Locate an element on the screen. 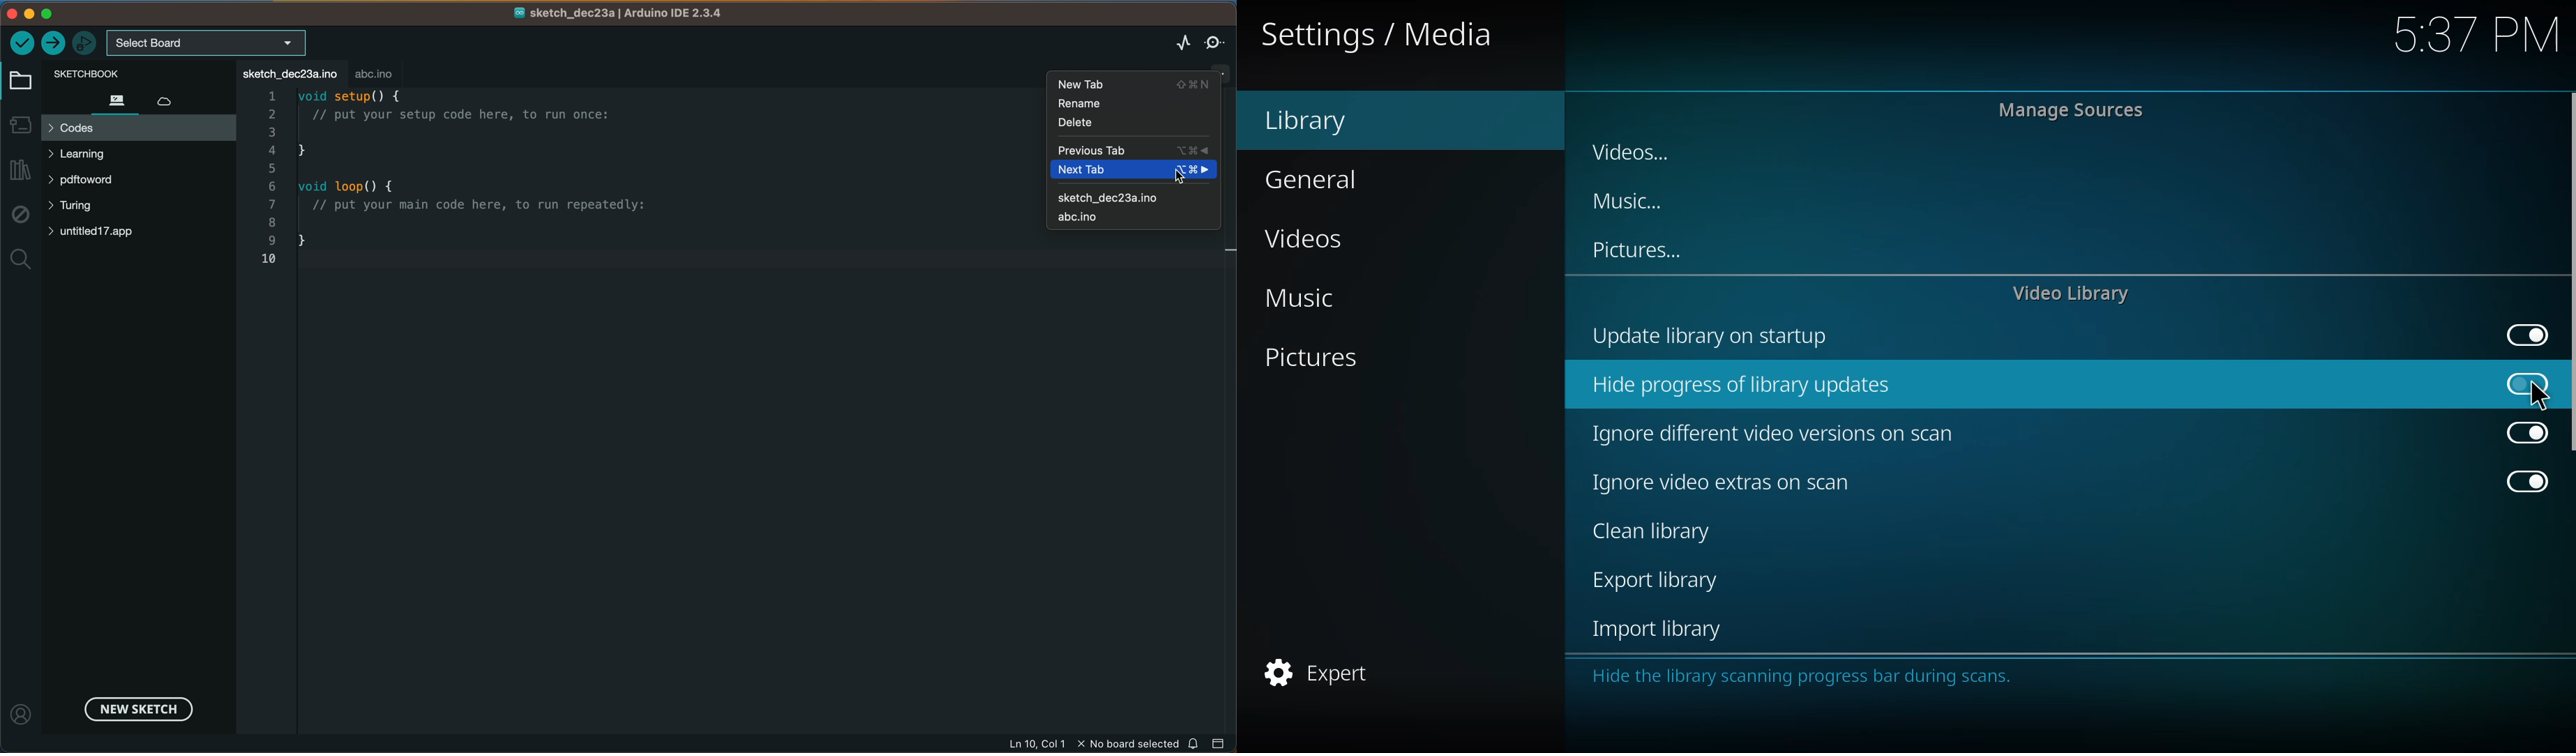 This screenshot has height=756, width=2576. cursor is located at coordinates (2528, 385).